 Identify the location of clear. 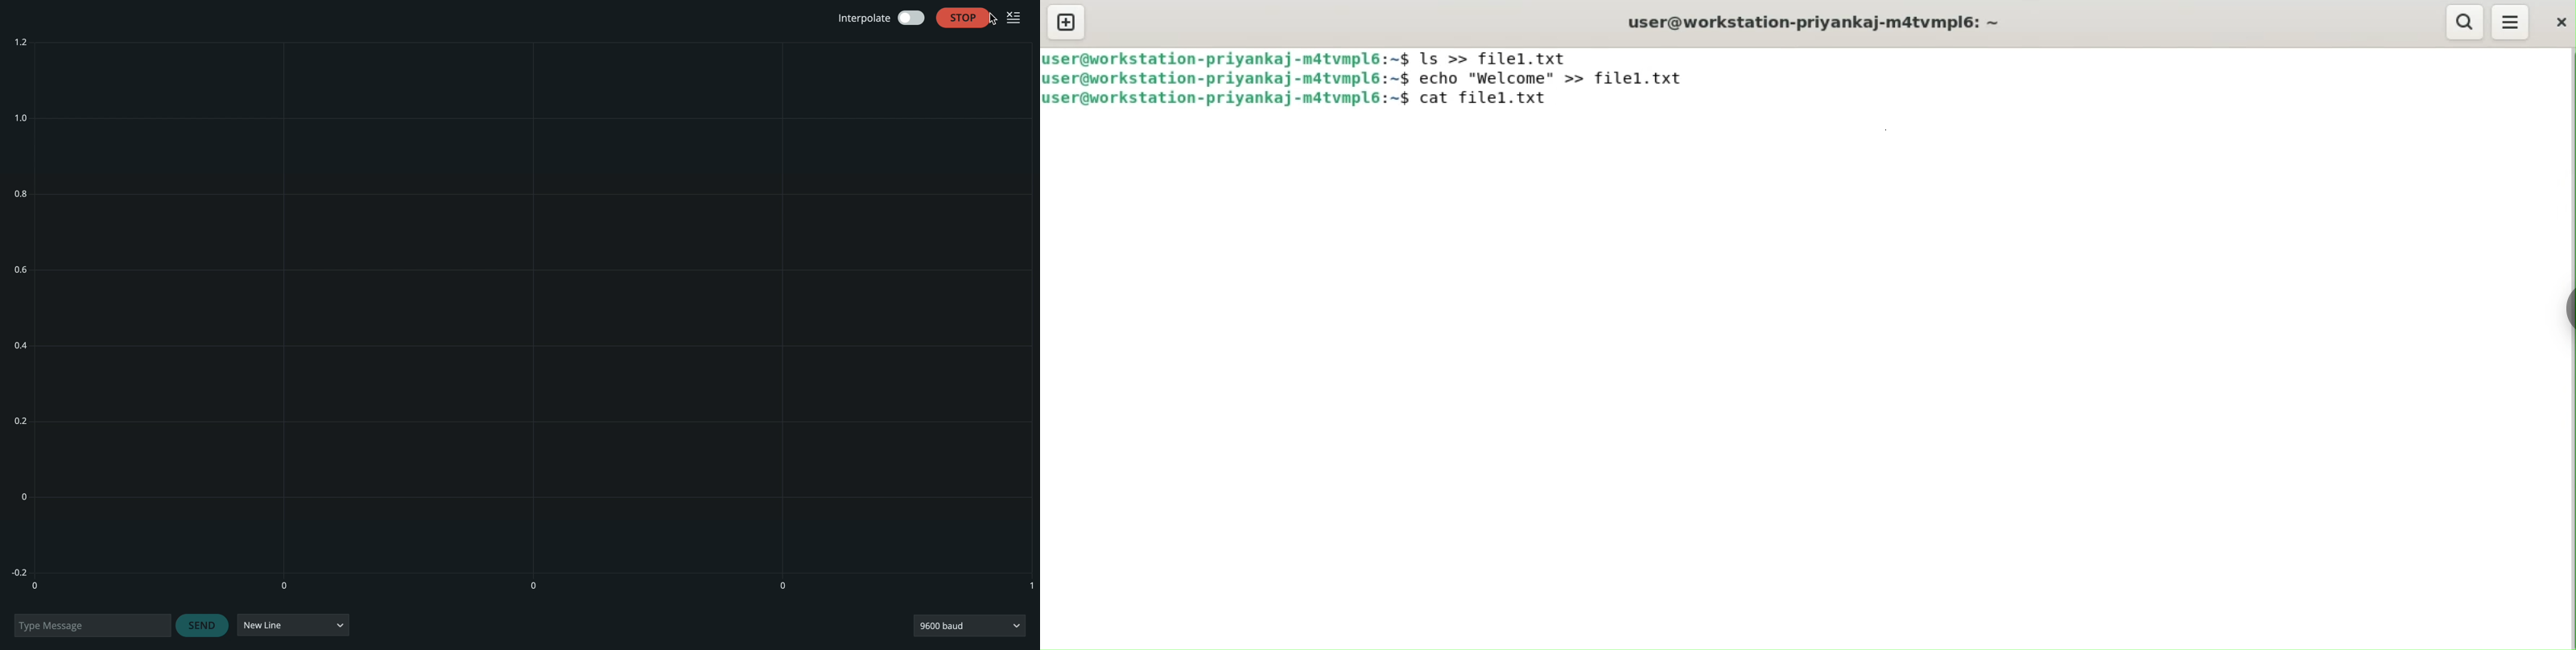
(1019, 16).